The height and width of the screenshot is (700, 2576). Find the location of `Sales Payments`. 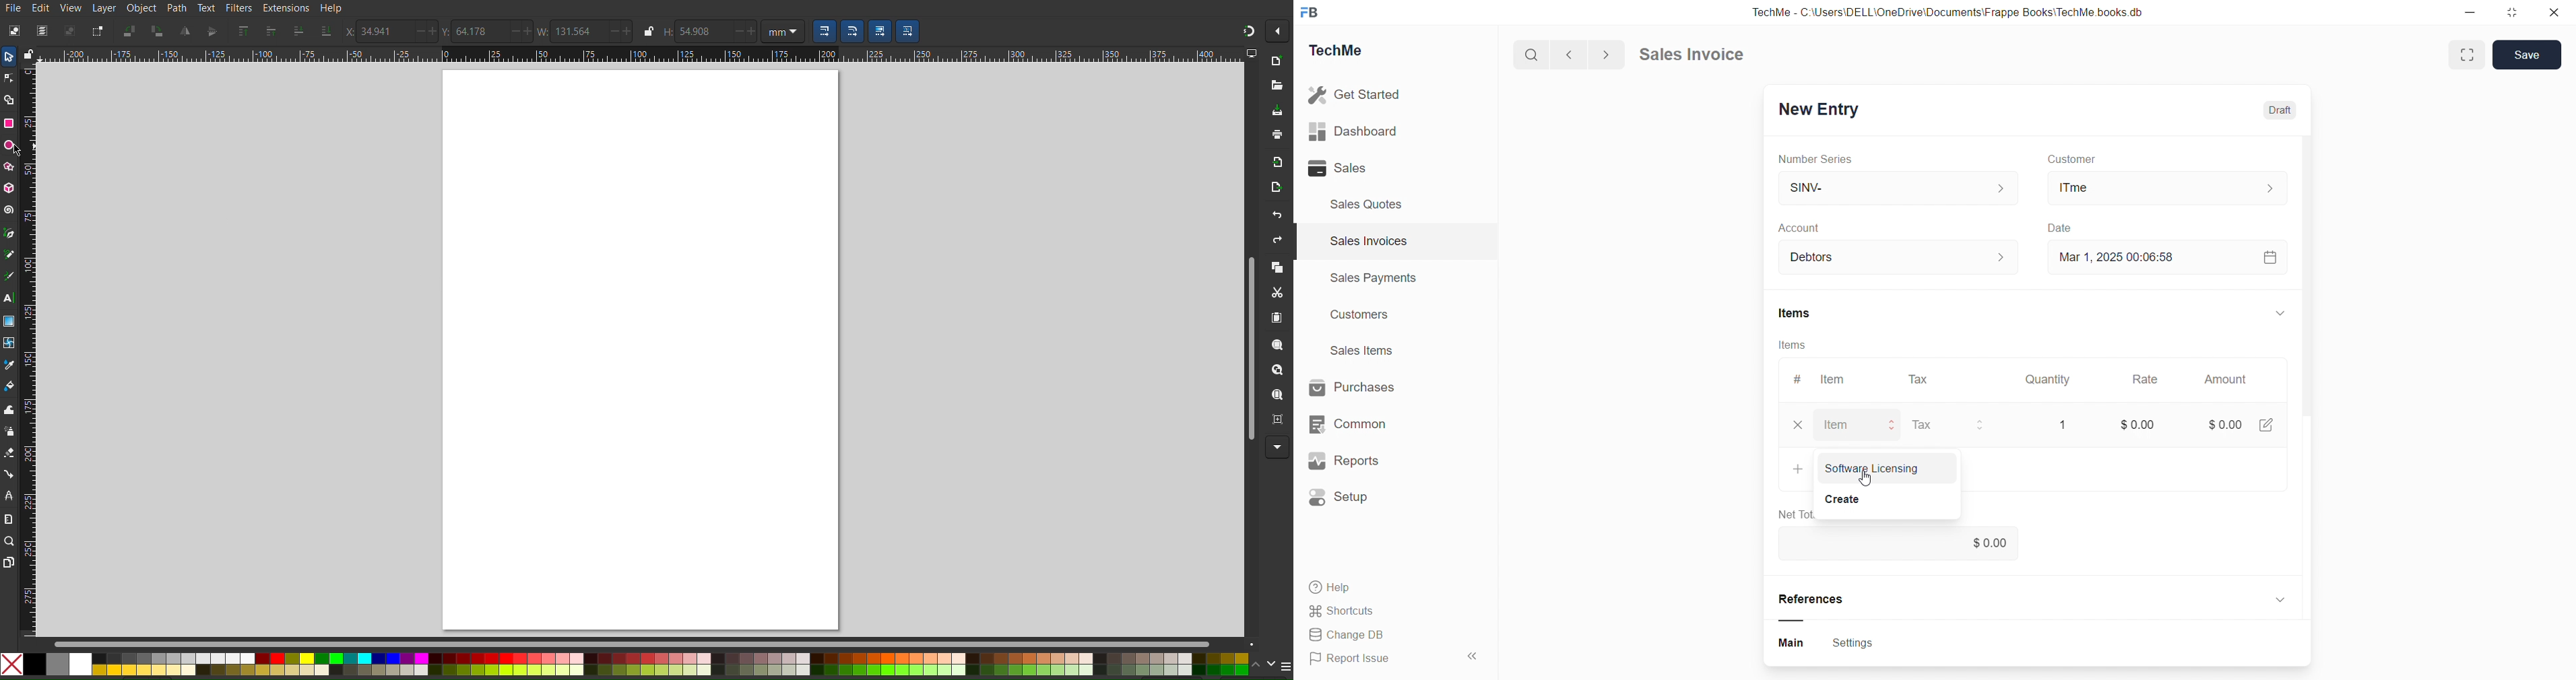

Sales Payments is located at coordinates (1367, 280).